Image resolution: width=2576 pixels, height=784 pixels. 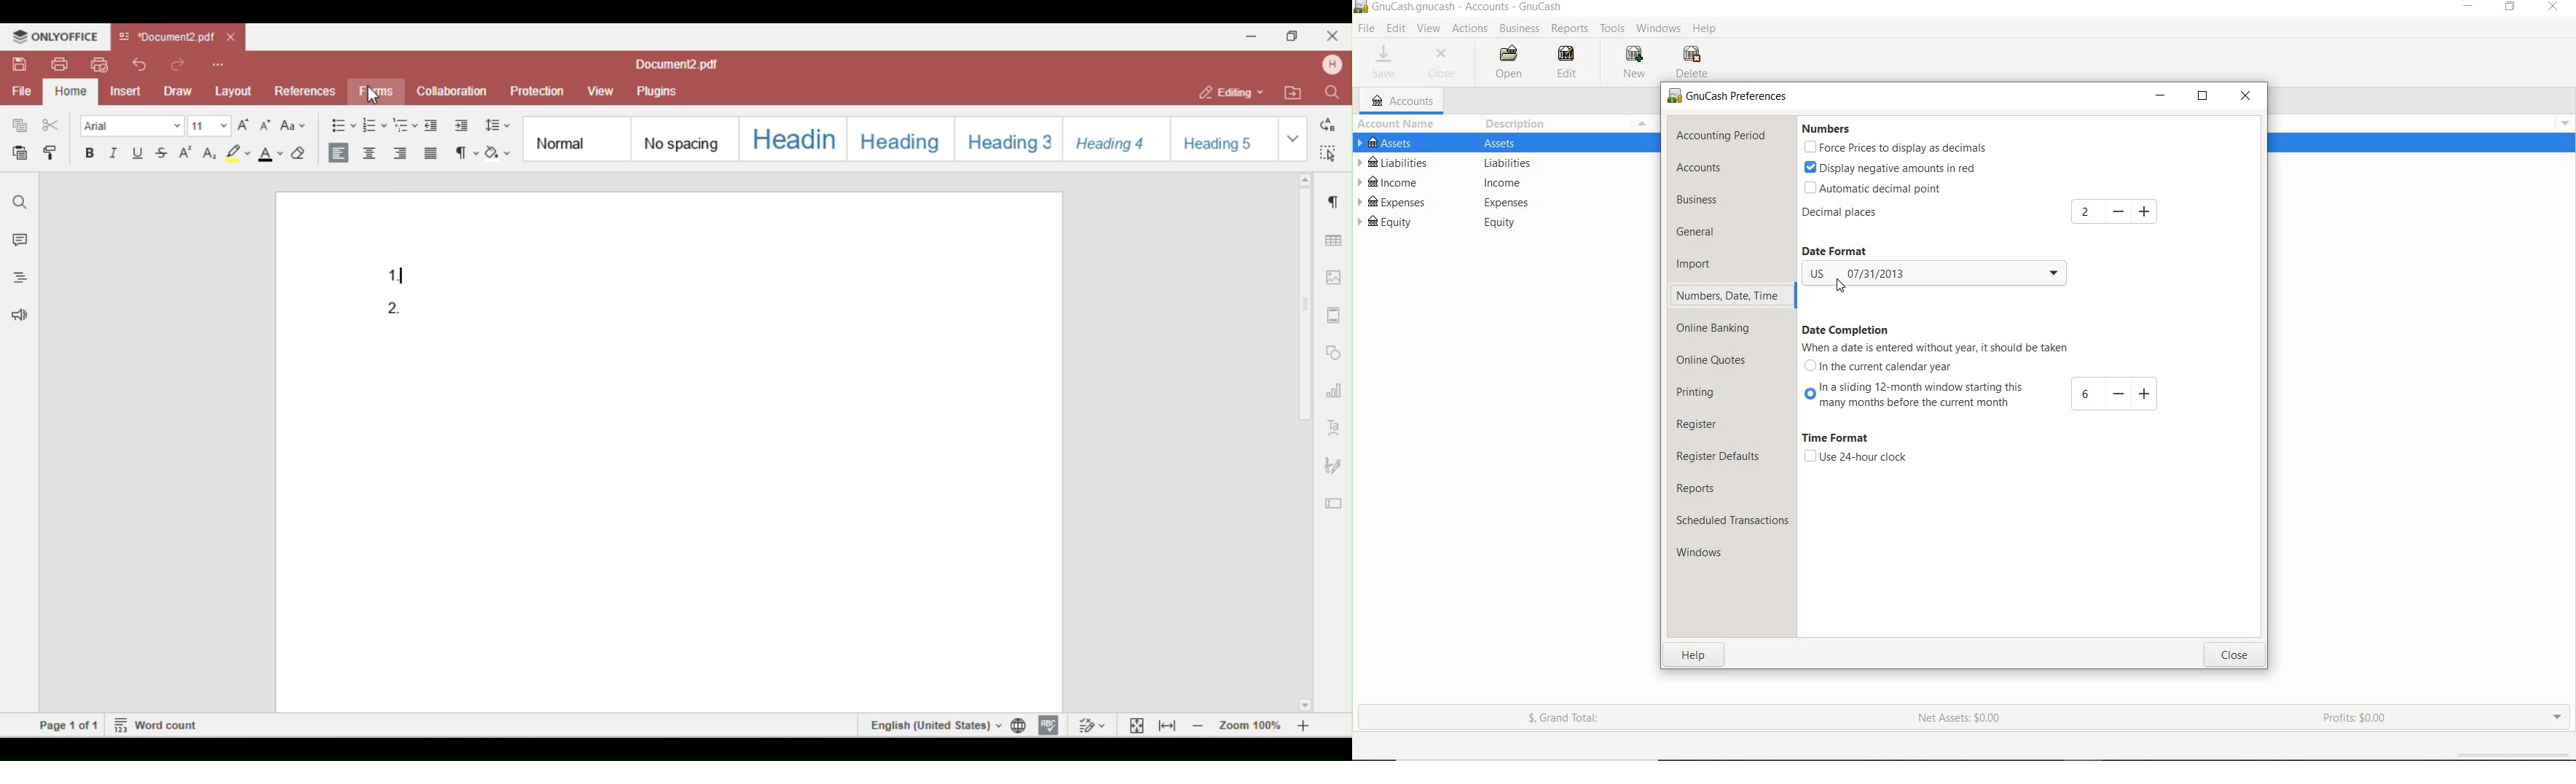 I want to click on when a date is entered without year, it should be taken, so click(x=1939, y=348).